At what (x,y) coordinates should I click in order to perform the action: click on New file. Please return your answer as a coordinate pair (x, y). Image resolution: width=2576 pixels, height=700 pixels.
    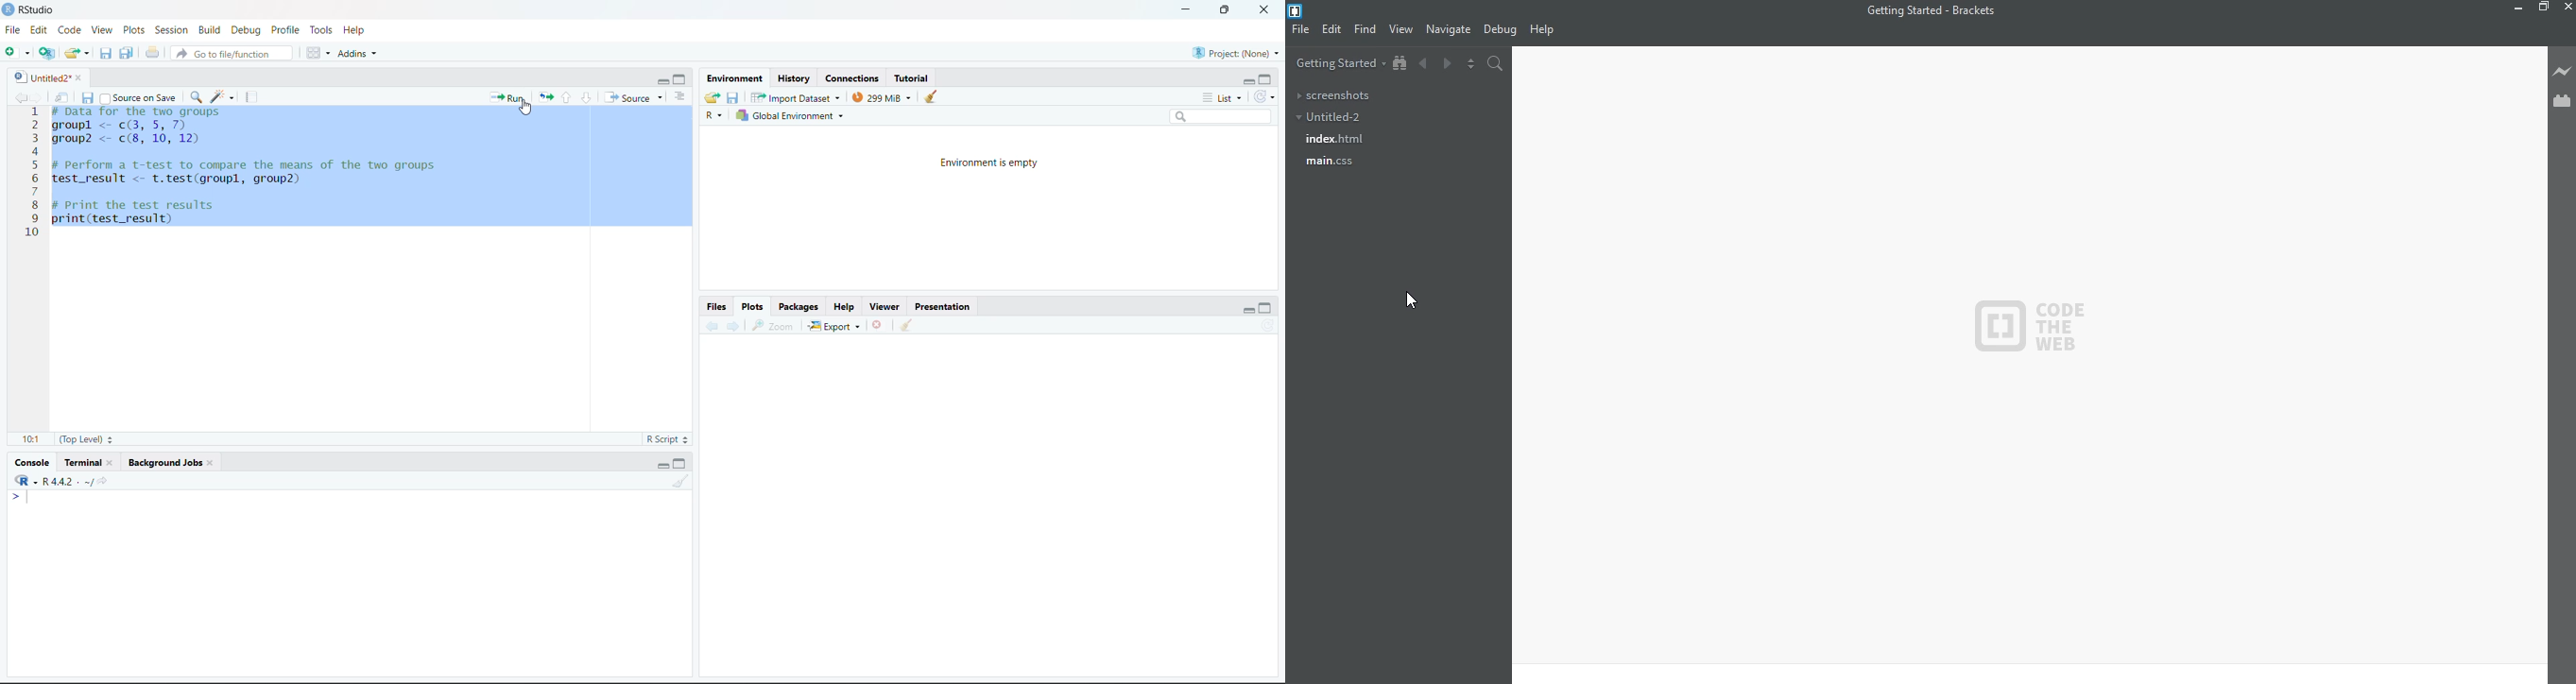
    Looking at the image, I should click on (17, 54).